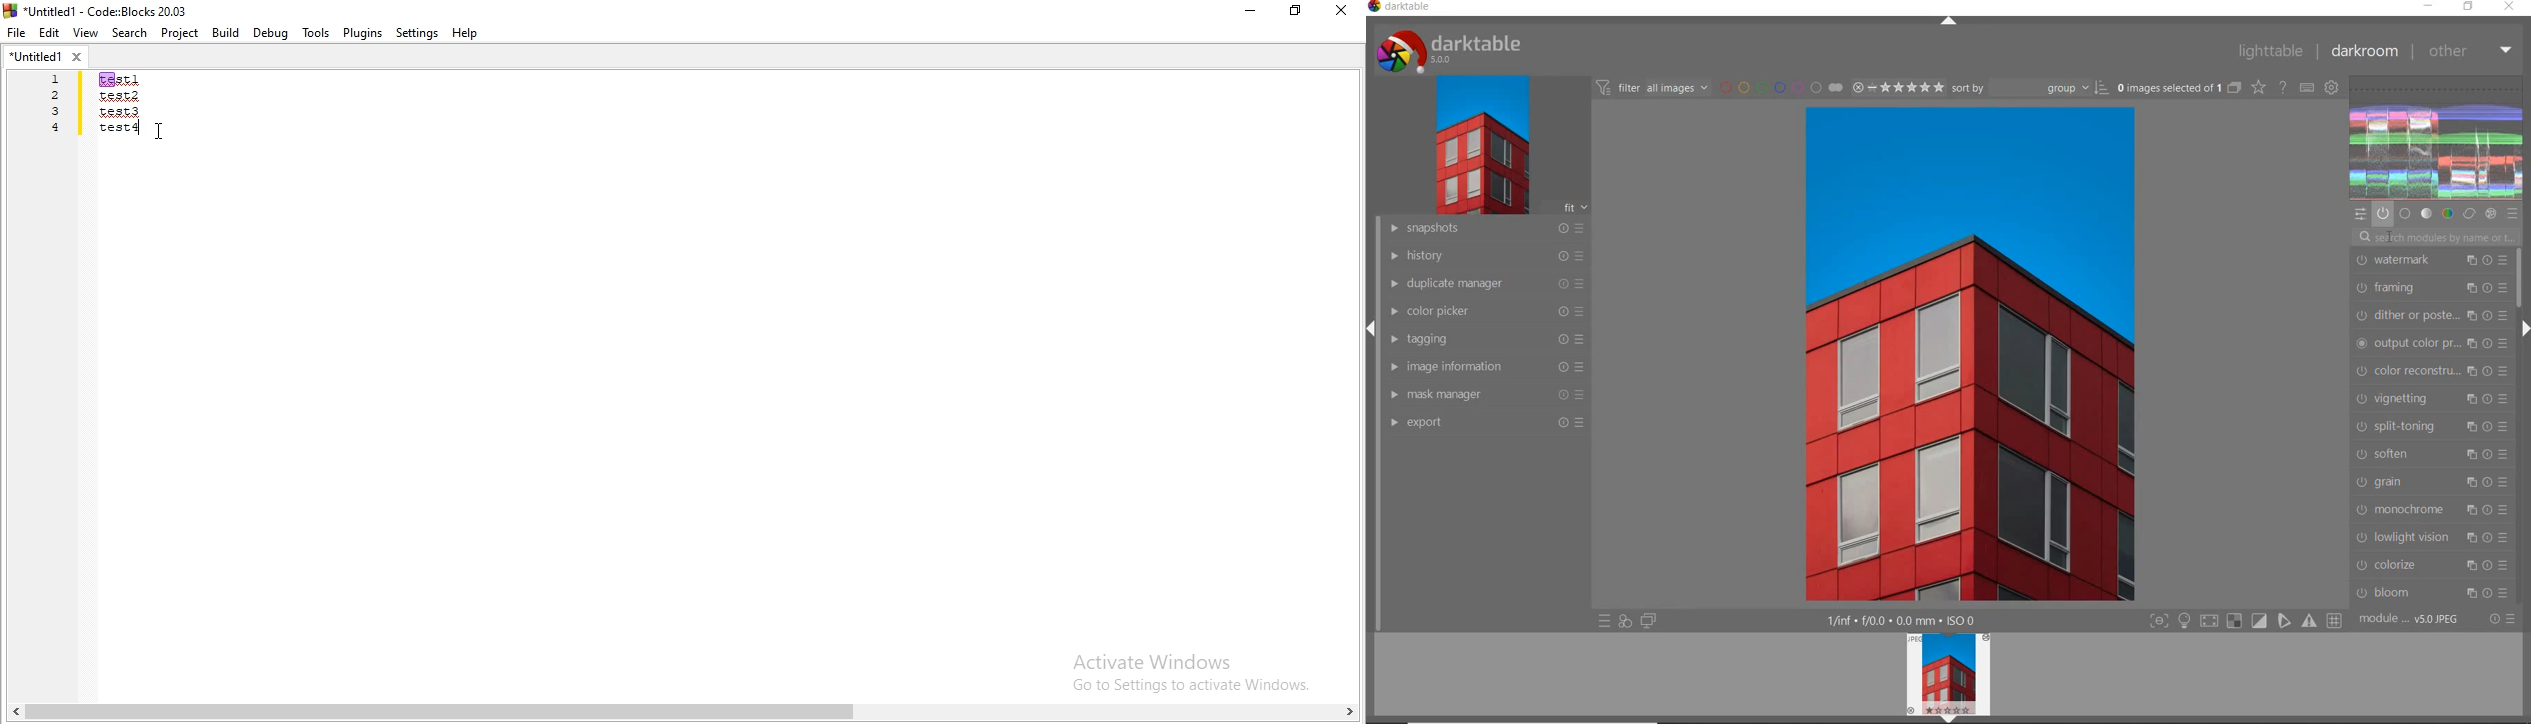 Image resolution: width=2548 pixels, height=728 pixels. I want to click on colorize, so click(2430, 566).